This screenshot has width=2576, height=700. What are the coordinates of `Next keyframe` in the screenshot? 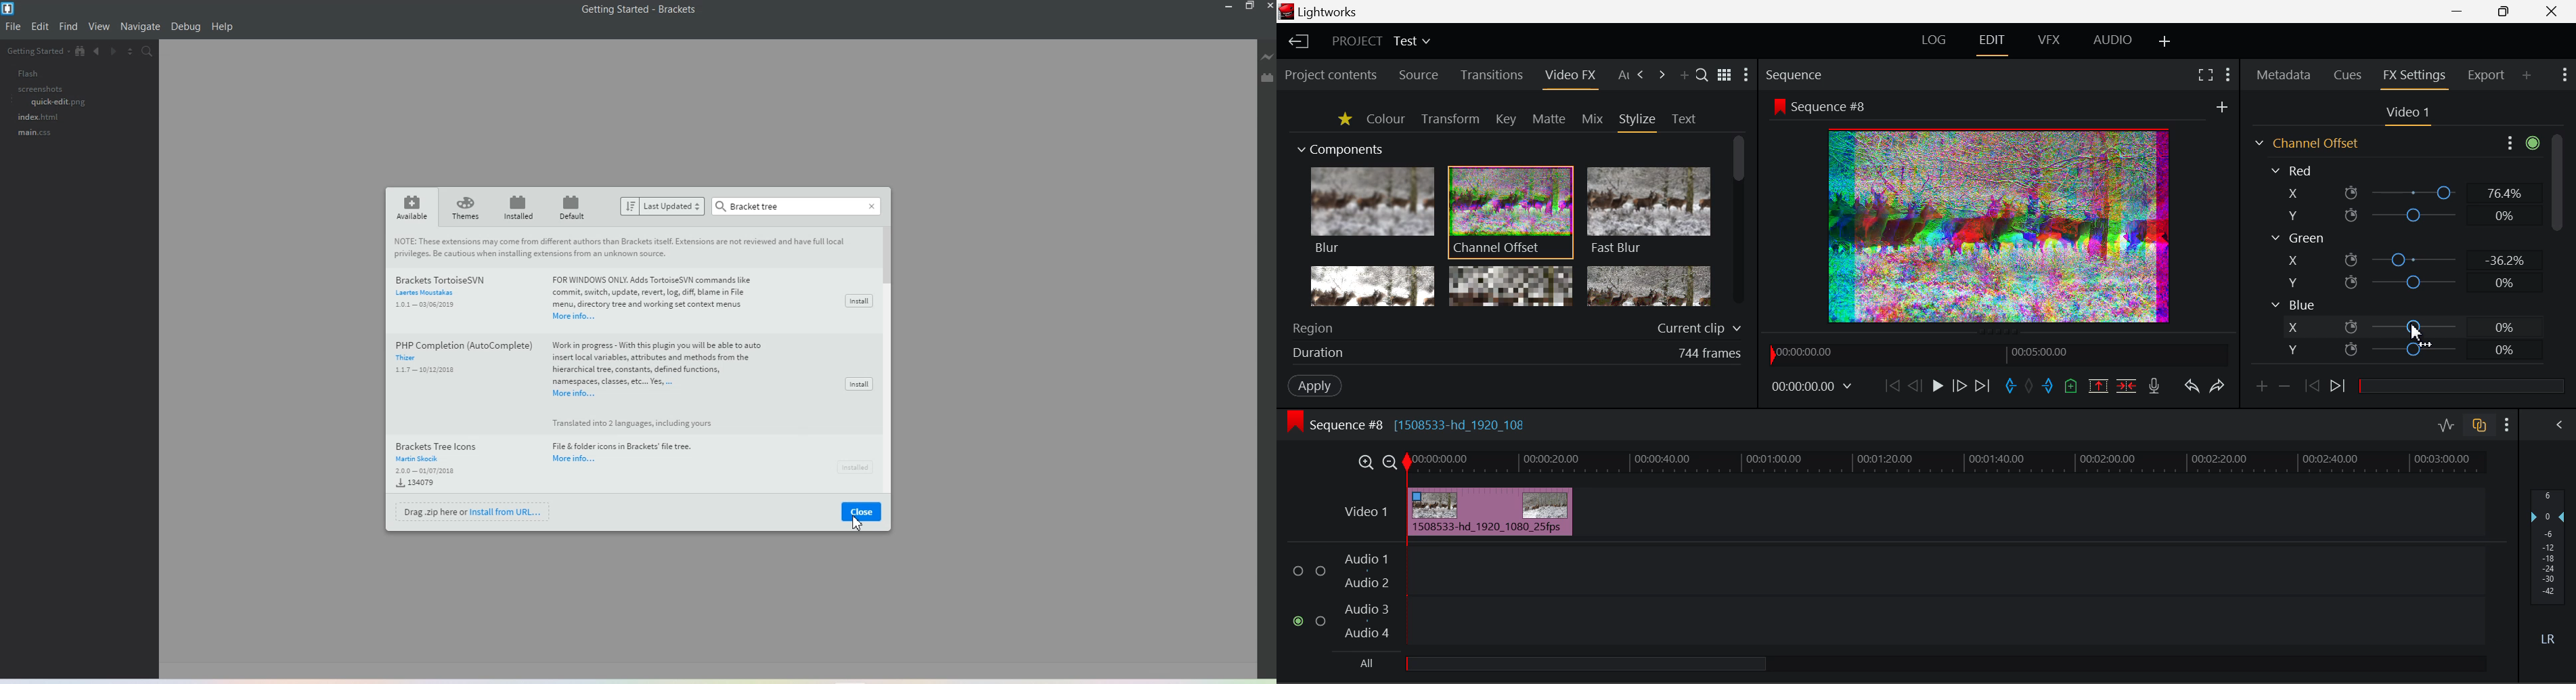 It's located at (2340, 388).